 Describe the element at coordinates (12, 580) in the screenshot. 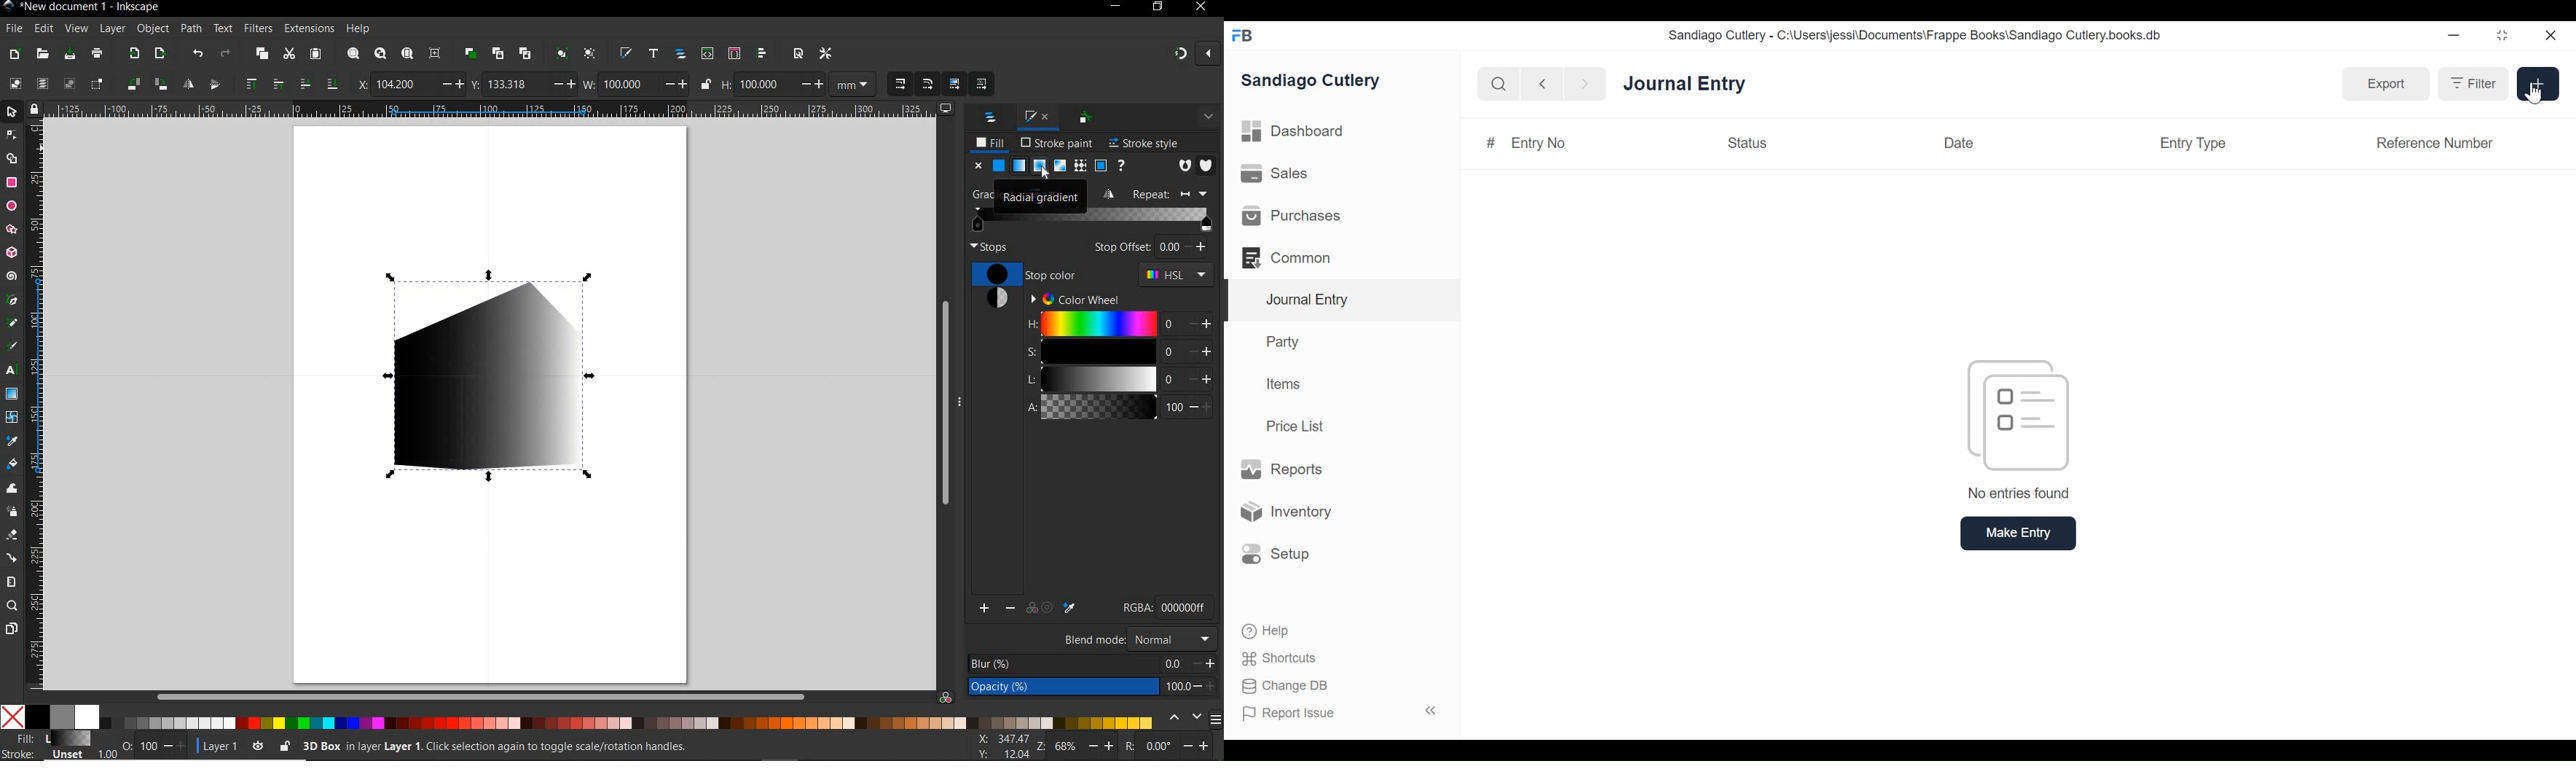

I see `MEASURE TOOL` at that location.